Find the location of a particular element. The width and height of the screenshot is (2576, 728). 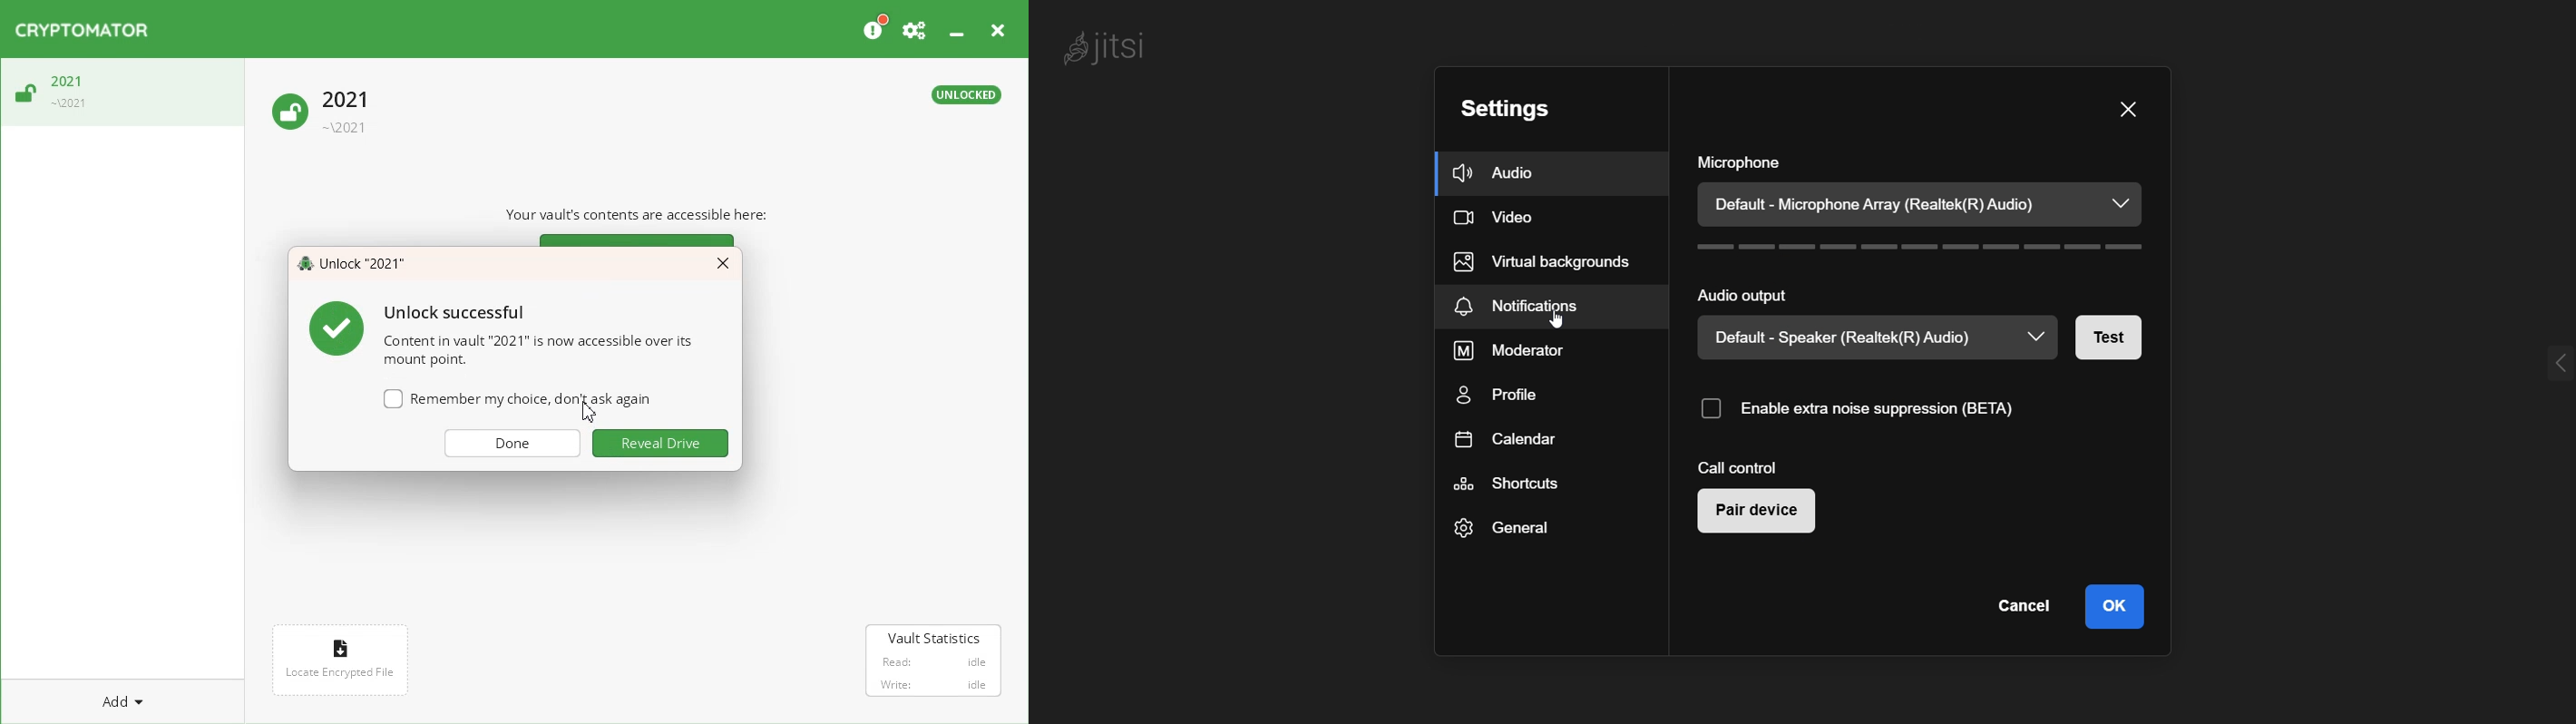

jitsi is located at coordinates (1116, 47).